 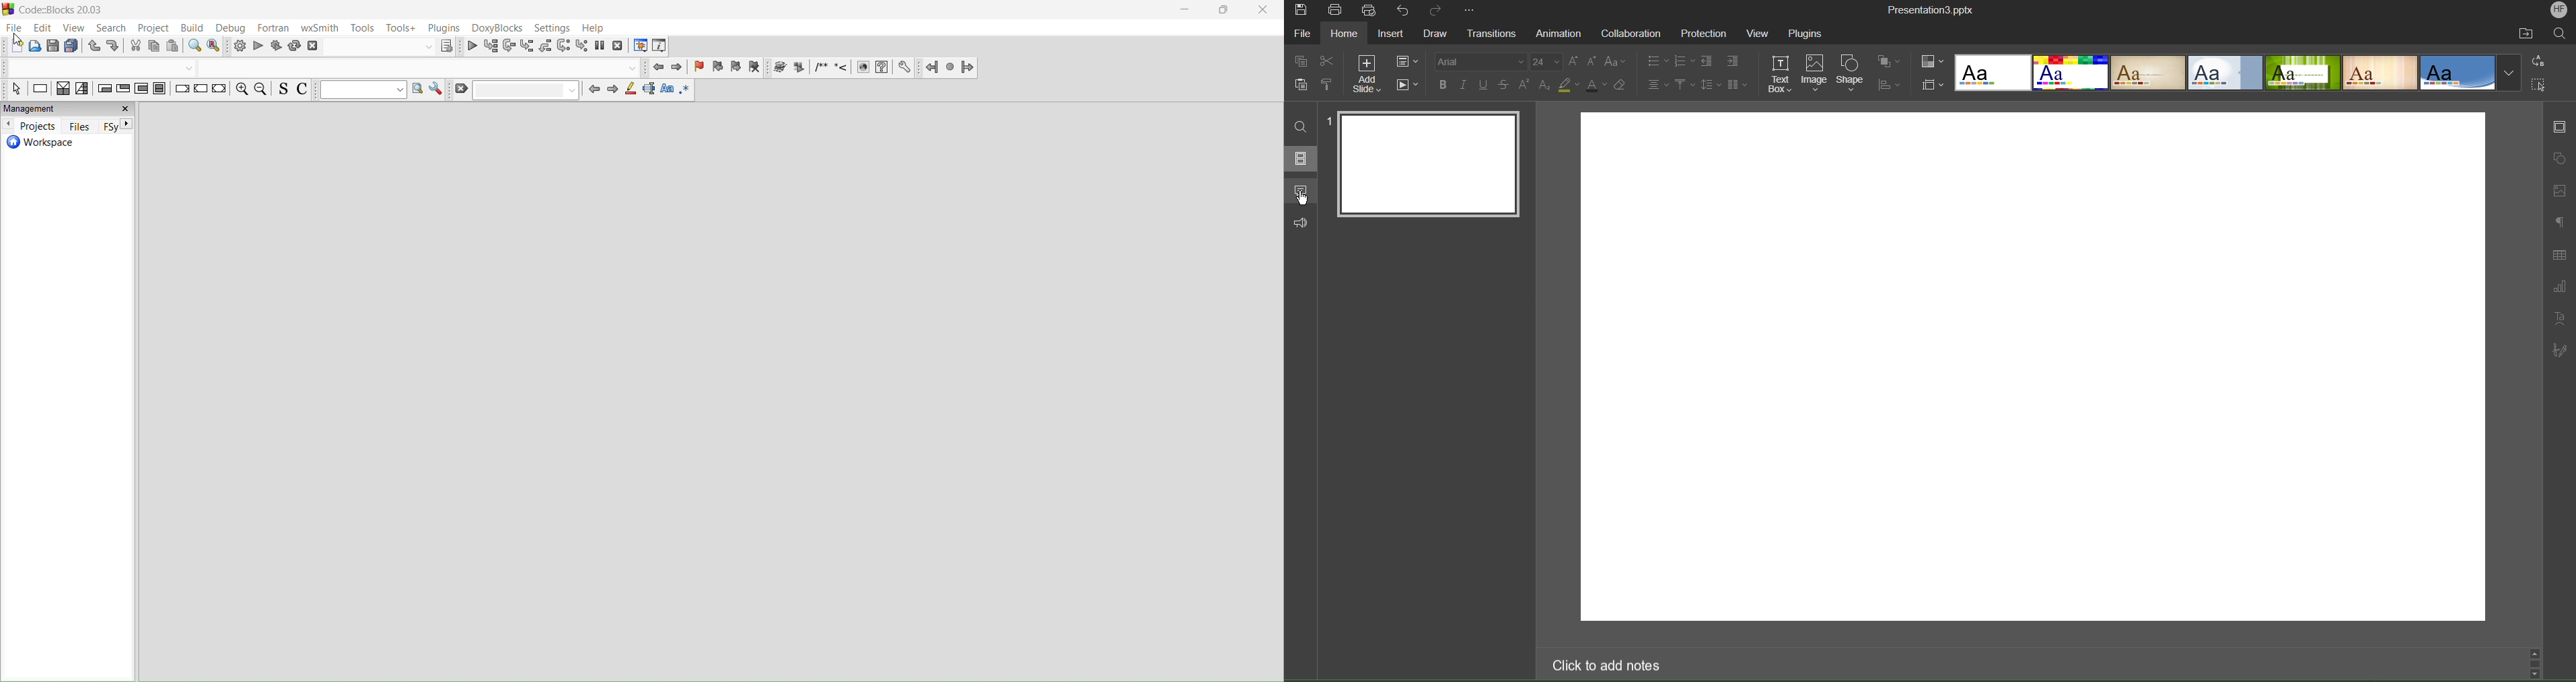 I want to click on Decrease Size, so click(x=1594, y=64).